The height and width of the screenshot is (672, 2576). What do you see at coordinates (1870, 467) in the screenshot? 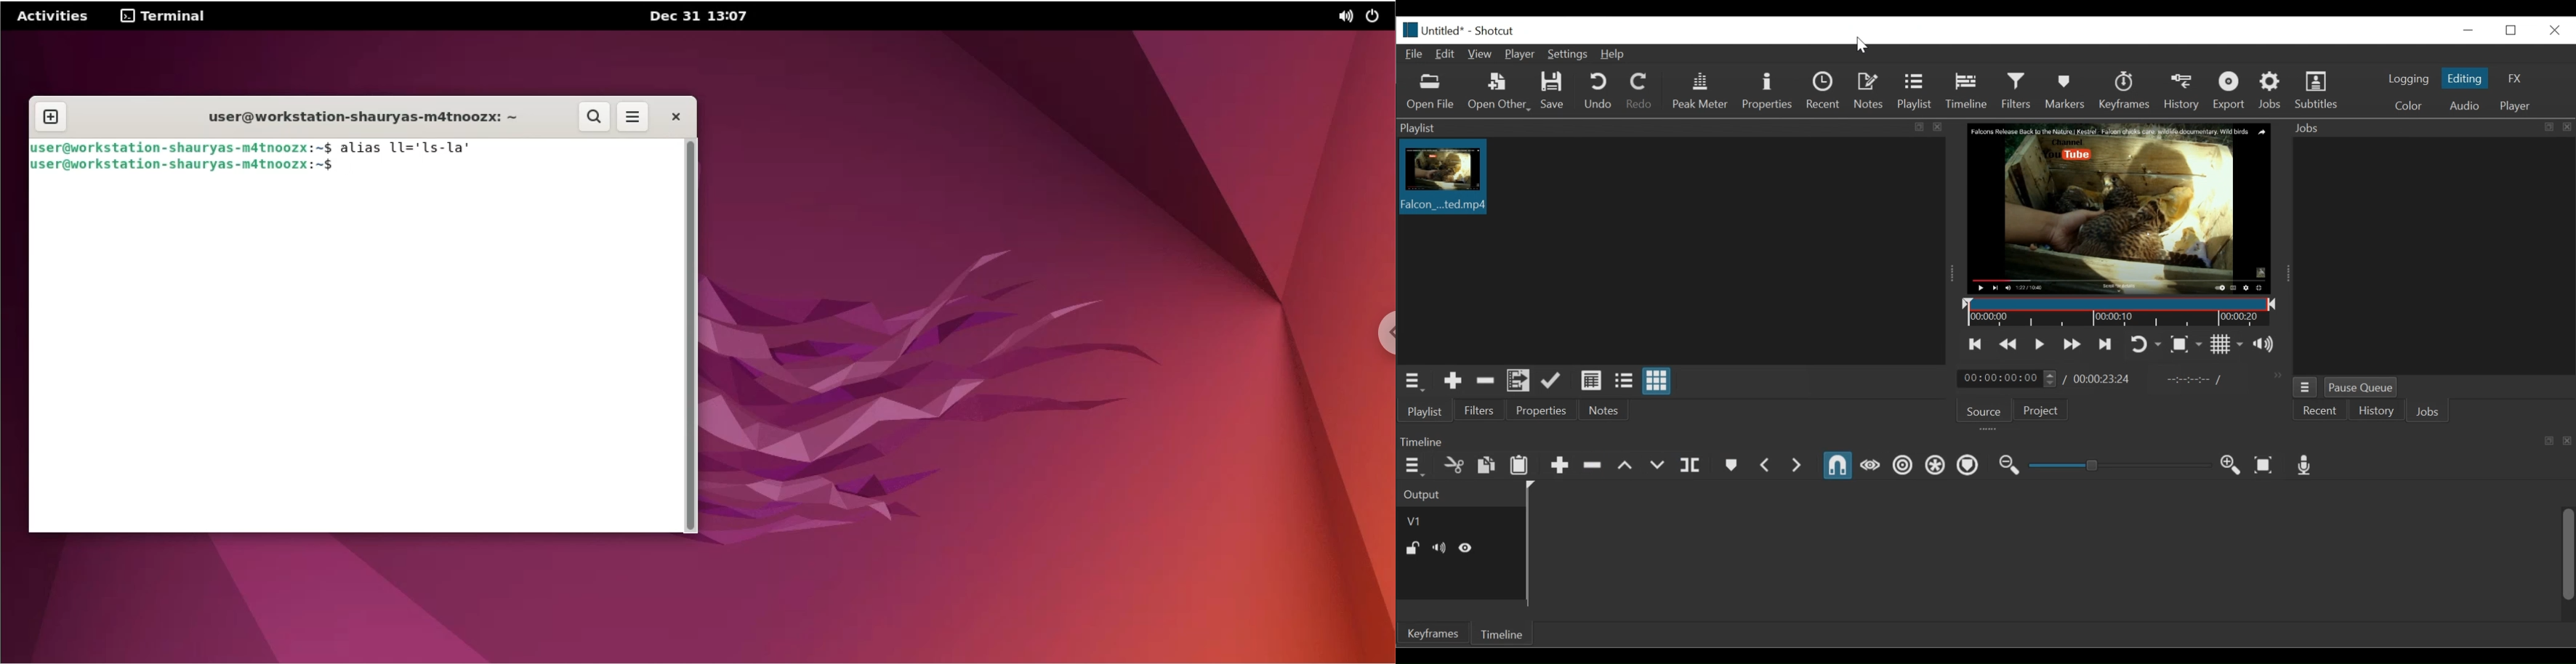
I see `Scrub whiile dragging` at bounding box center [1870, 467].